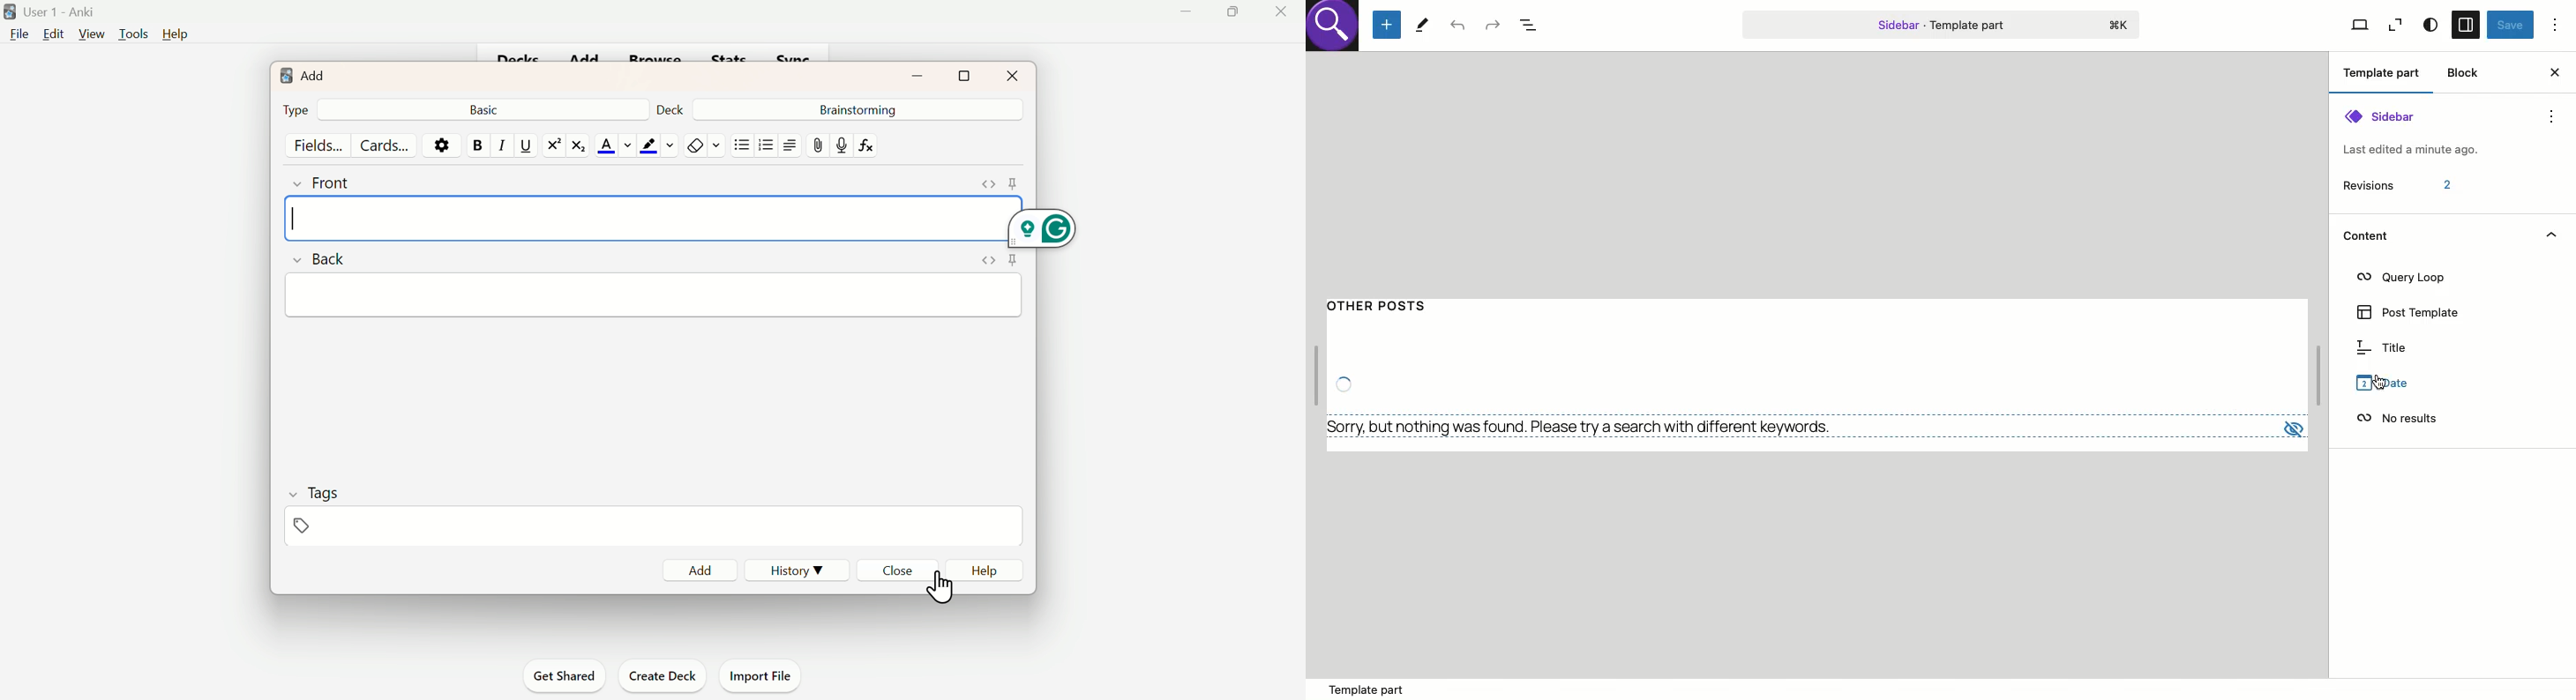 This screenshot has height=700, width=2576. I want to click on cursor, so click(938, 586).